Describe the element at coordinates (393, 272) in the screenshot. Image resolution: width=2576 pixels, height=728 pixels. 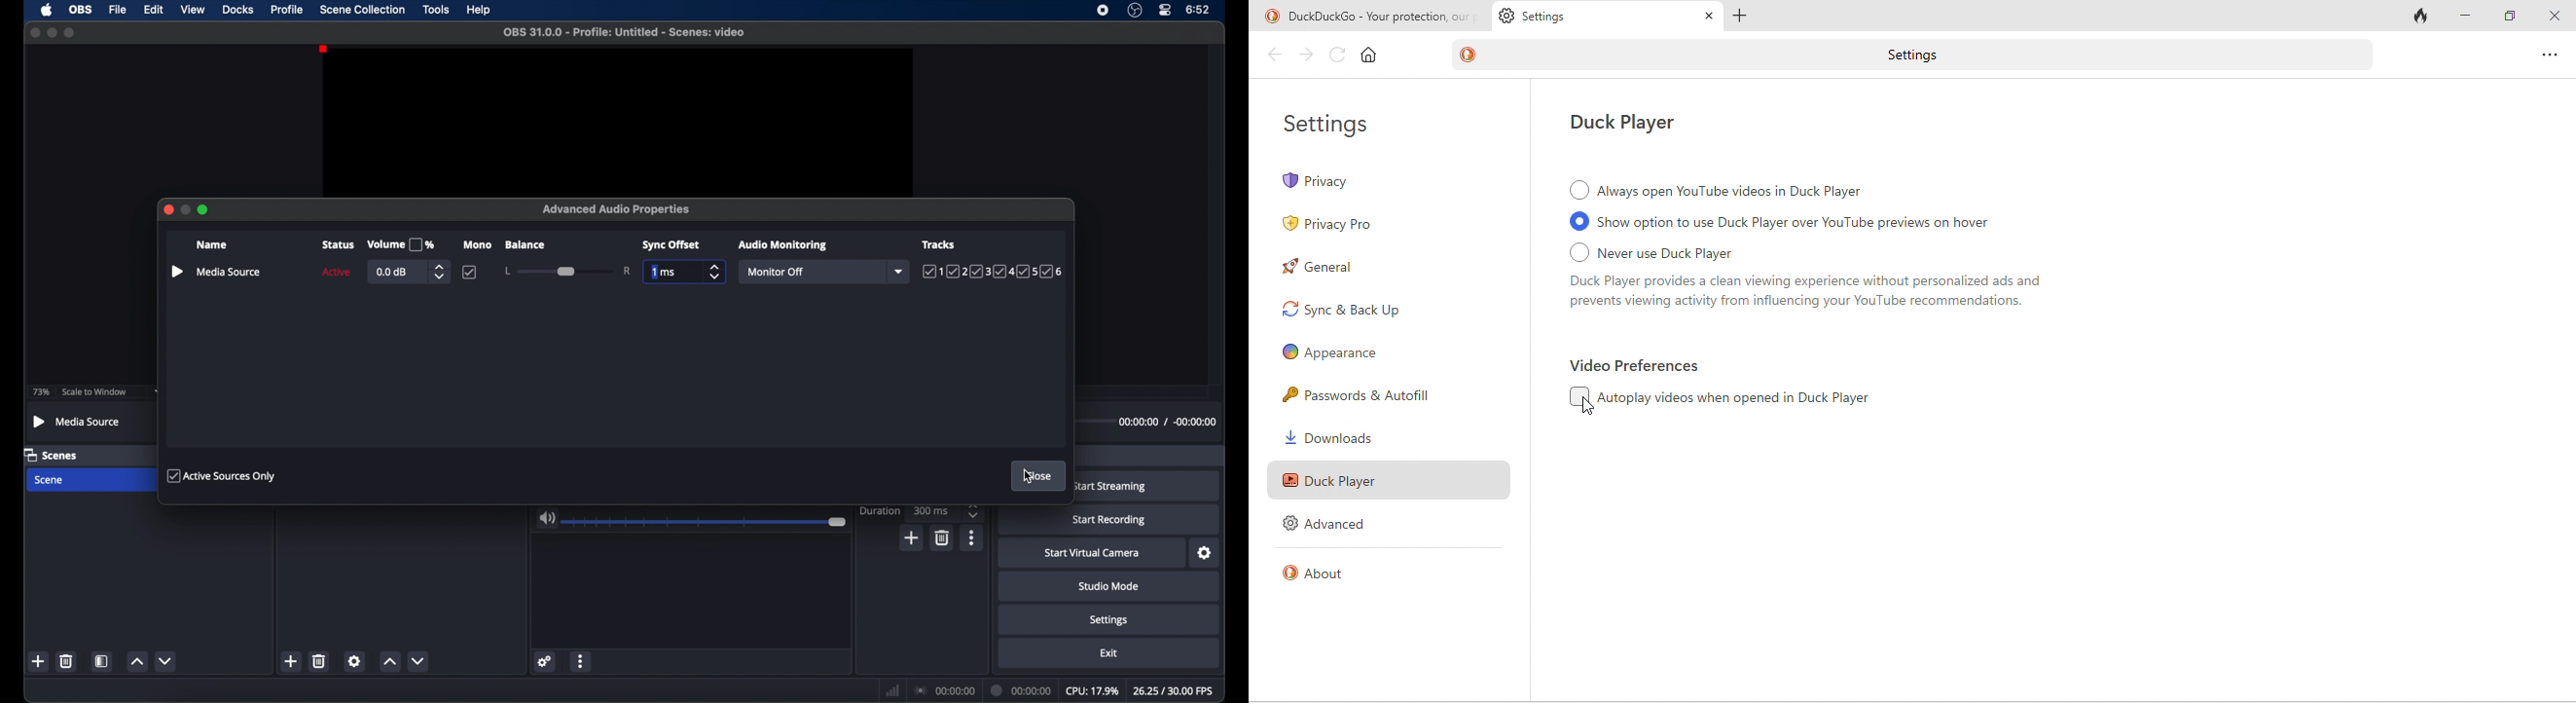
I see `0.0 db` at that location.